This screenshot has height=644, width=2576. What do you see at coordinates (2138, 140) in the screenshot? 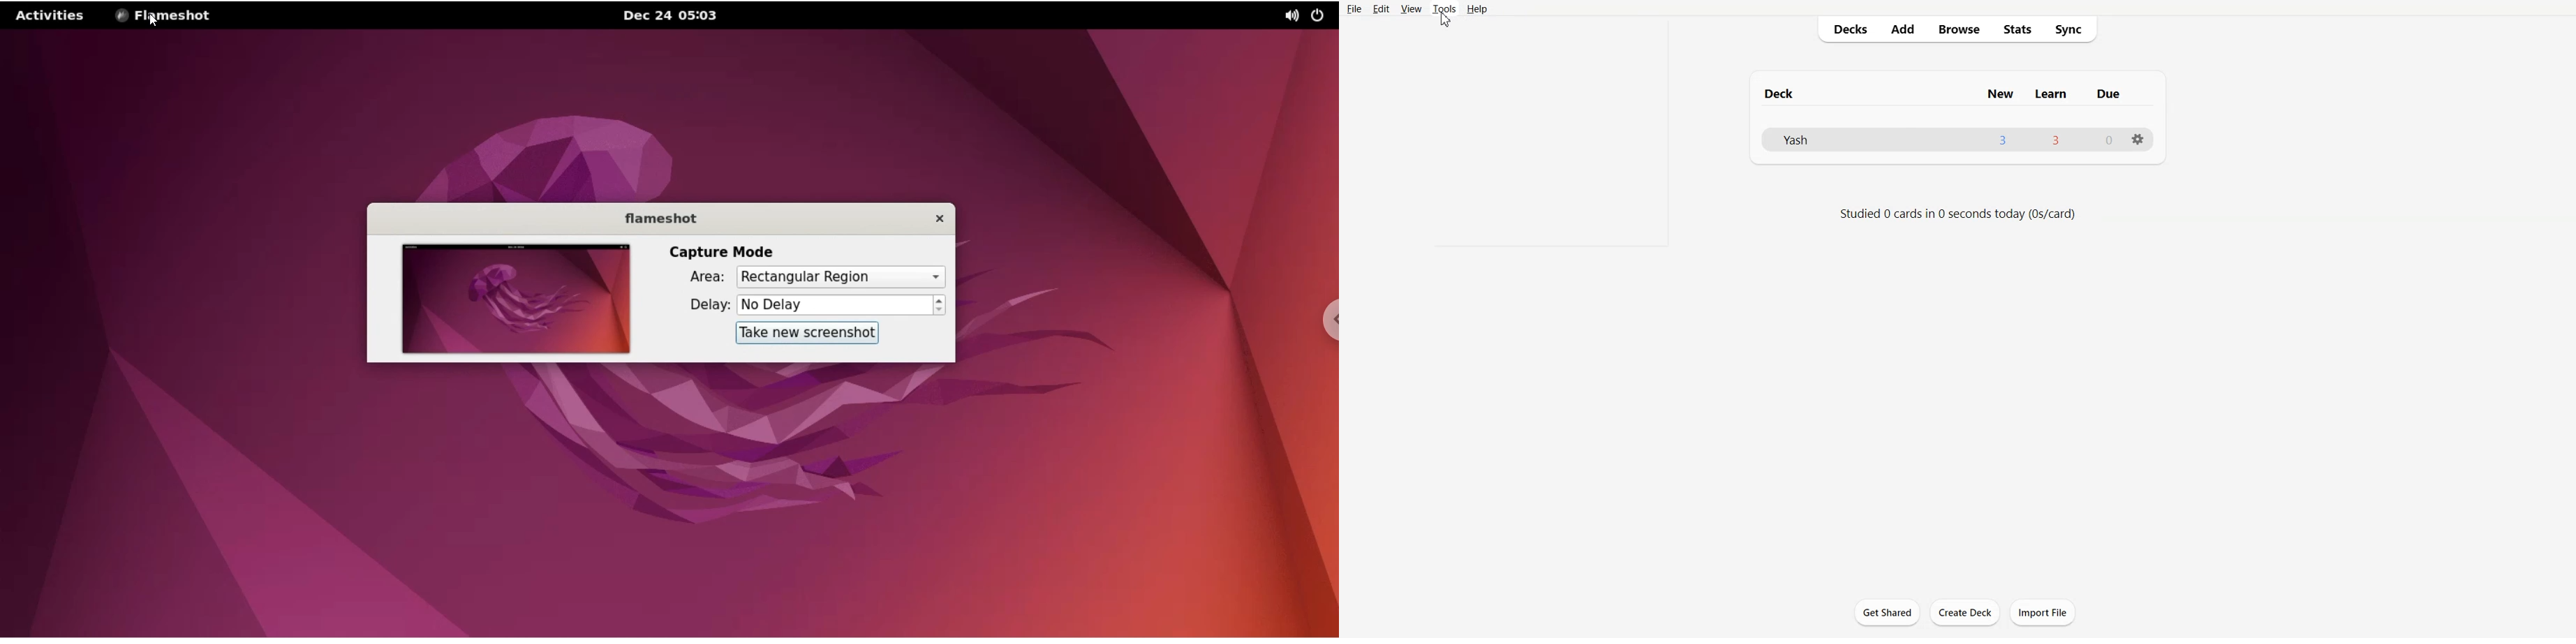
I see `Settings` at bounding box center [2138, 140].